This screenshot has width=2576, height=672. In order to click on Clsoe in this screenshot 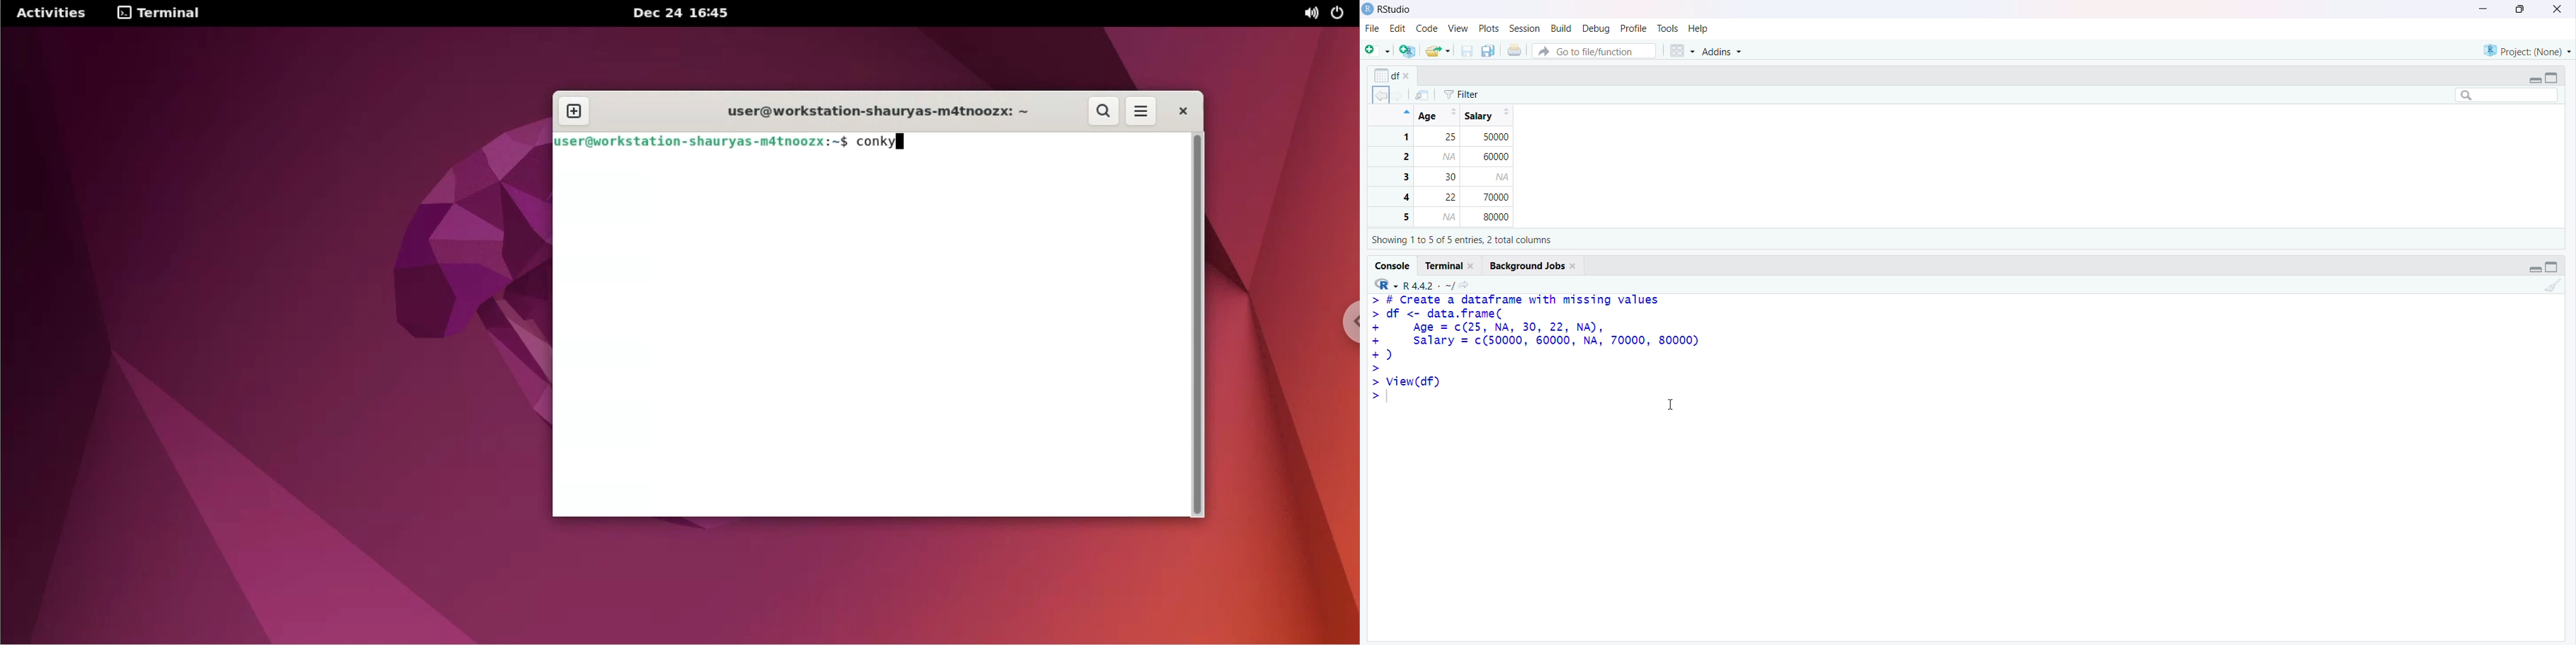, I will do `click(2558, 10)`.